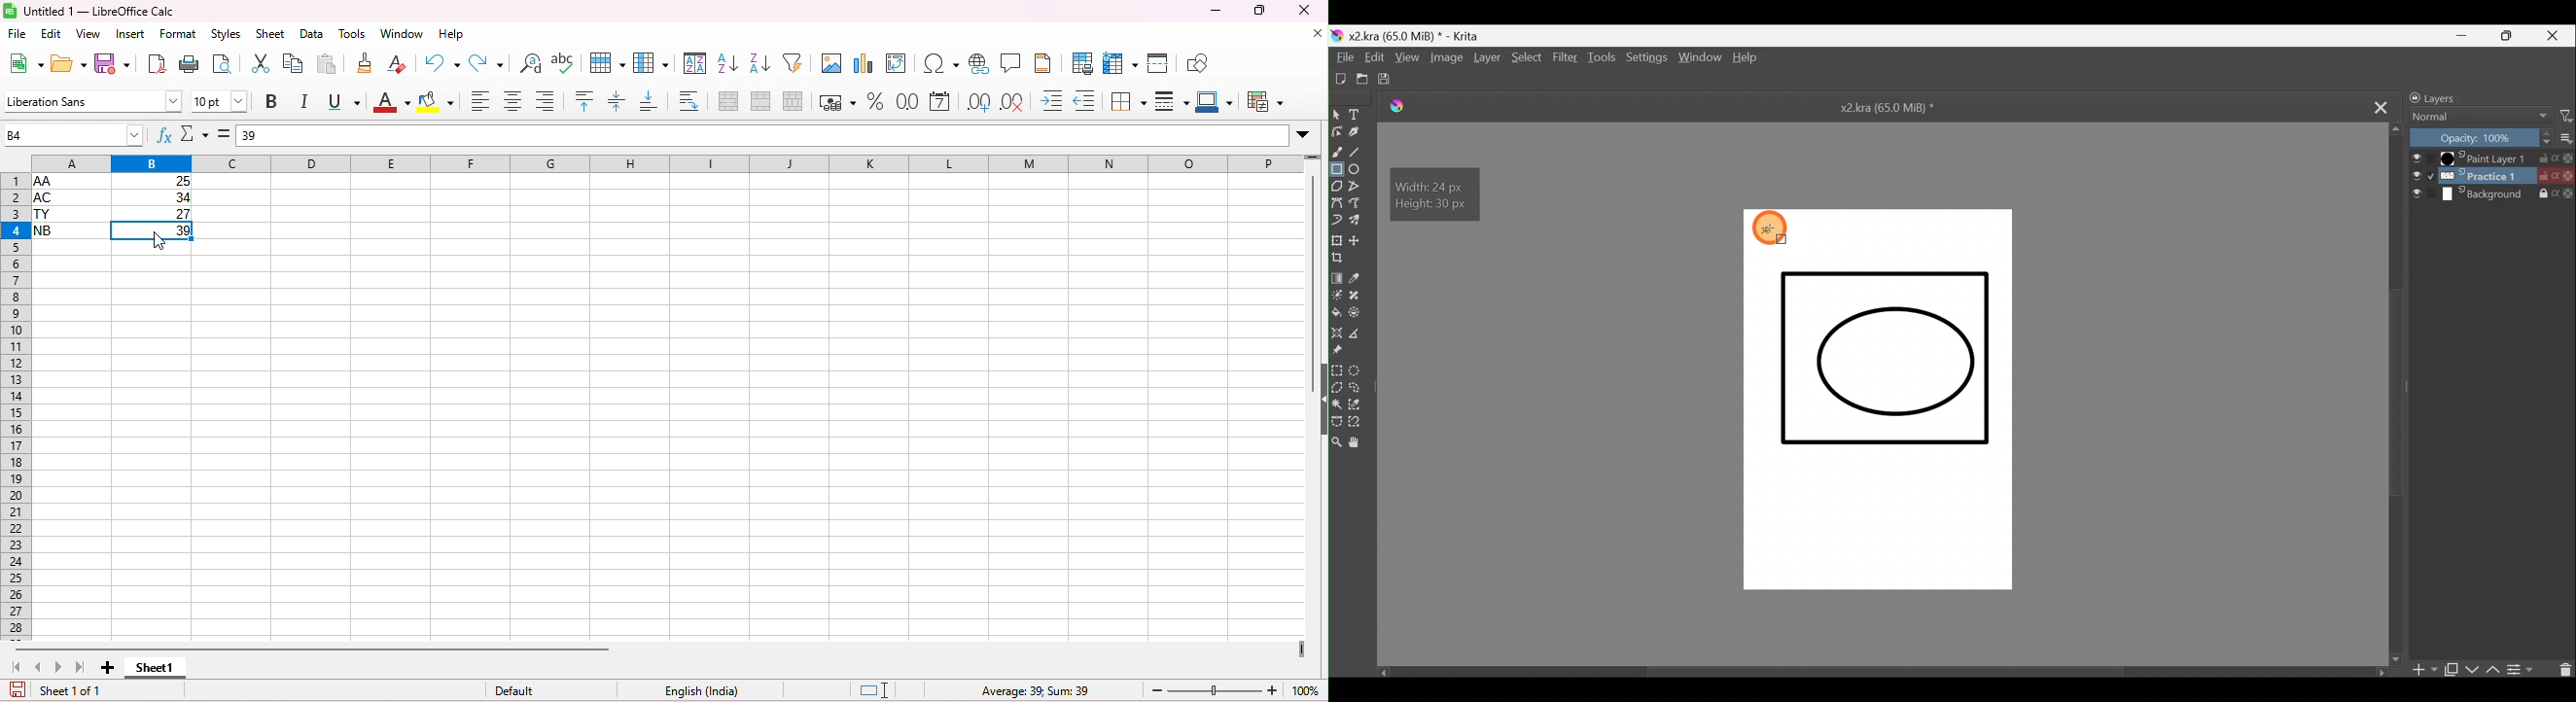 This screenshot has height=728, width=2576. Describe the element at coordinates (1320, 403) in the screenshot. I see `hide` at that location.